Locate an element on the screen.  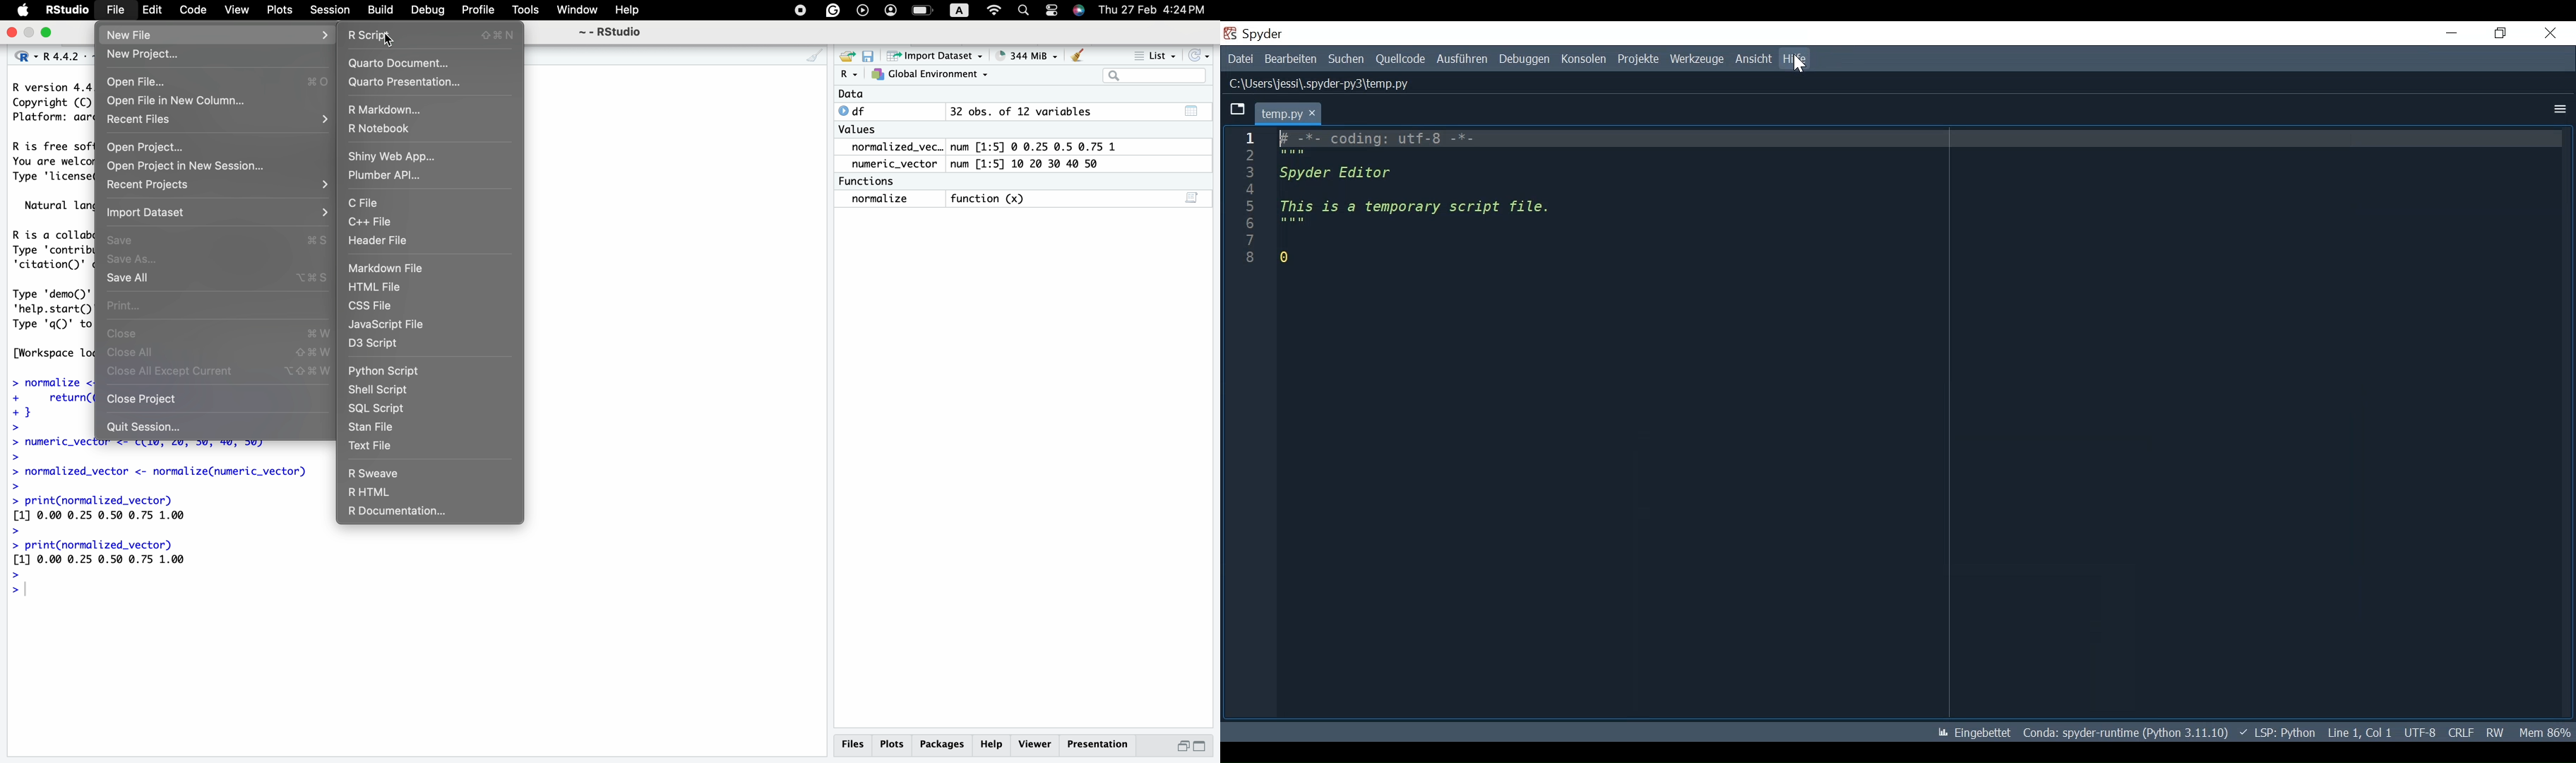
R dropodown is located at coordinates (24, 56).